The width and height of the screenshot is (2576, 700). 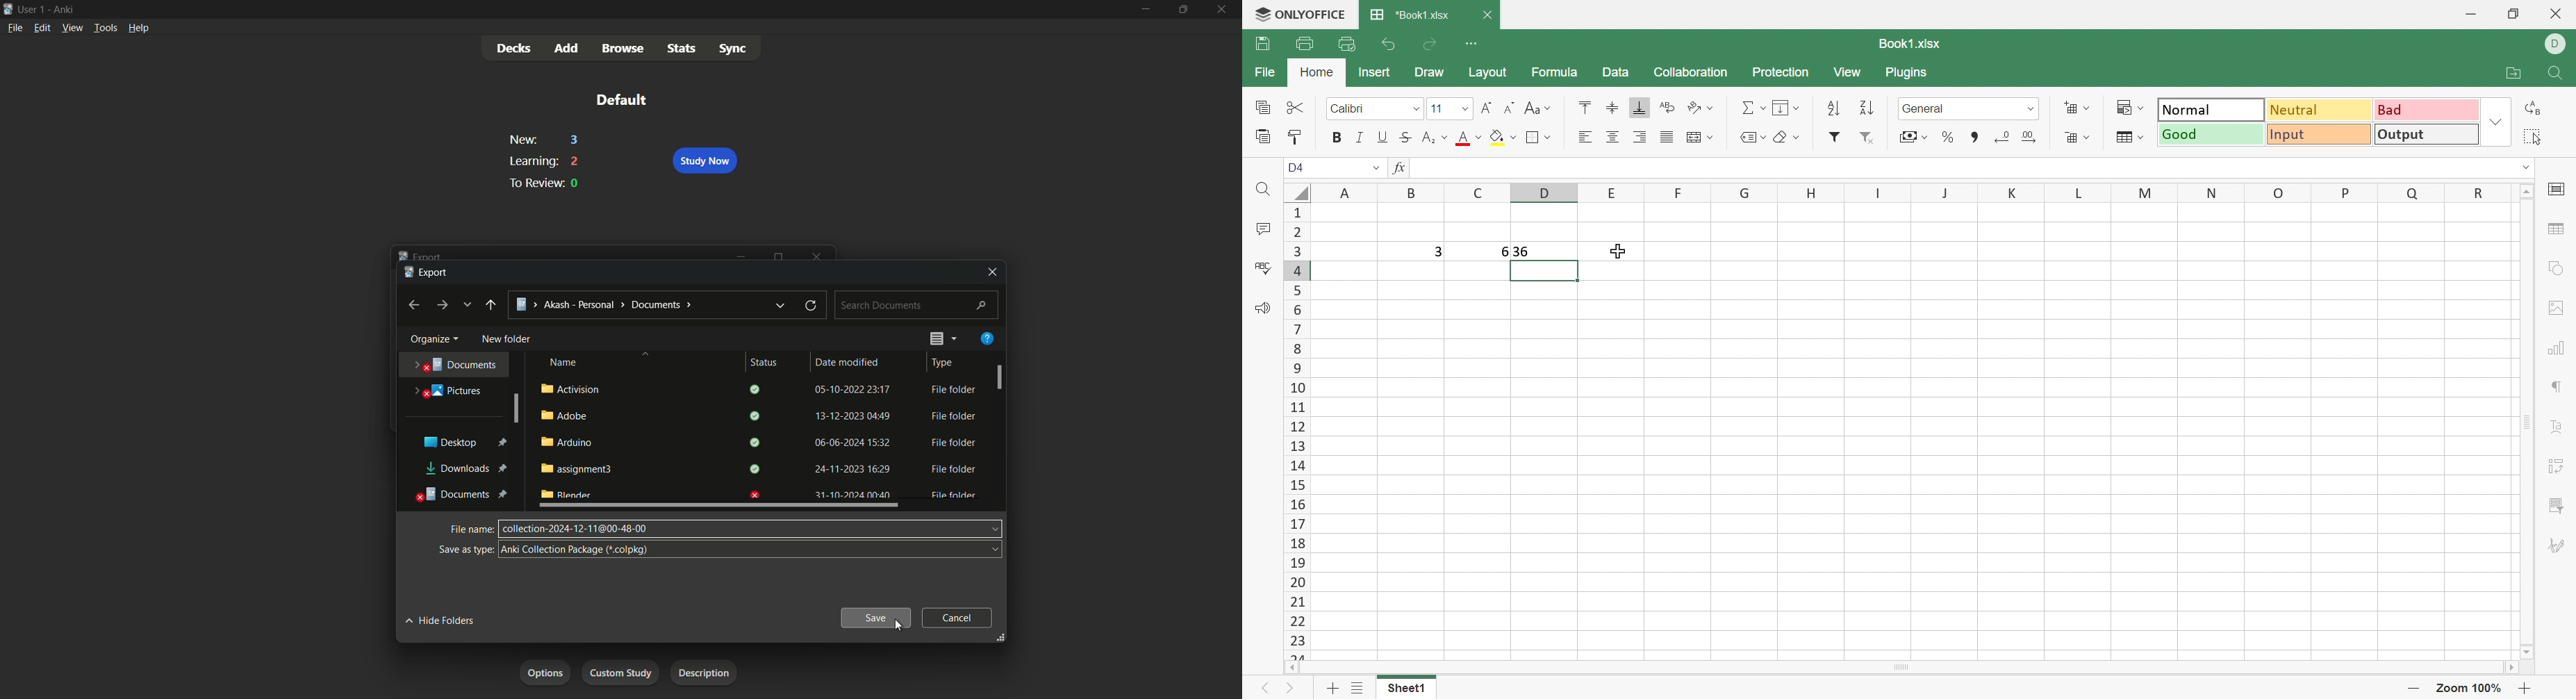 I want to click on Formula, so click(x=1555, y=72).